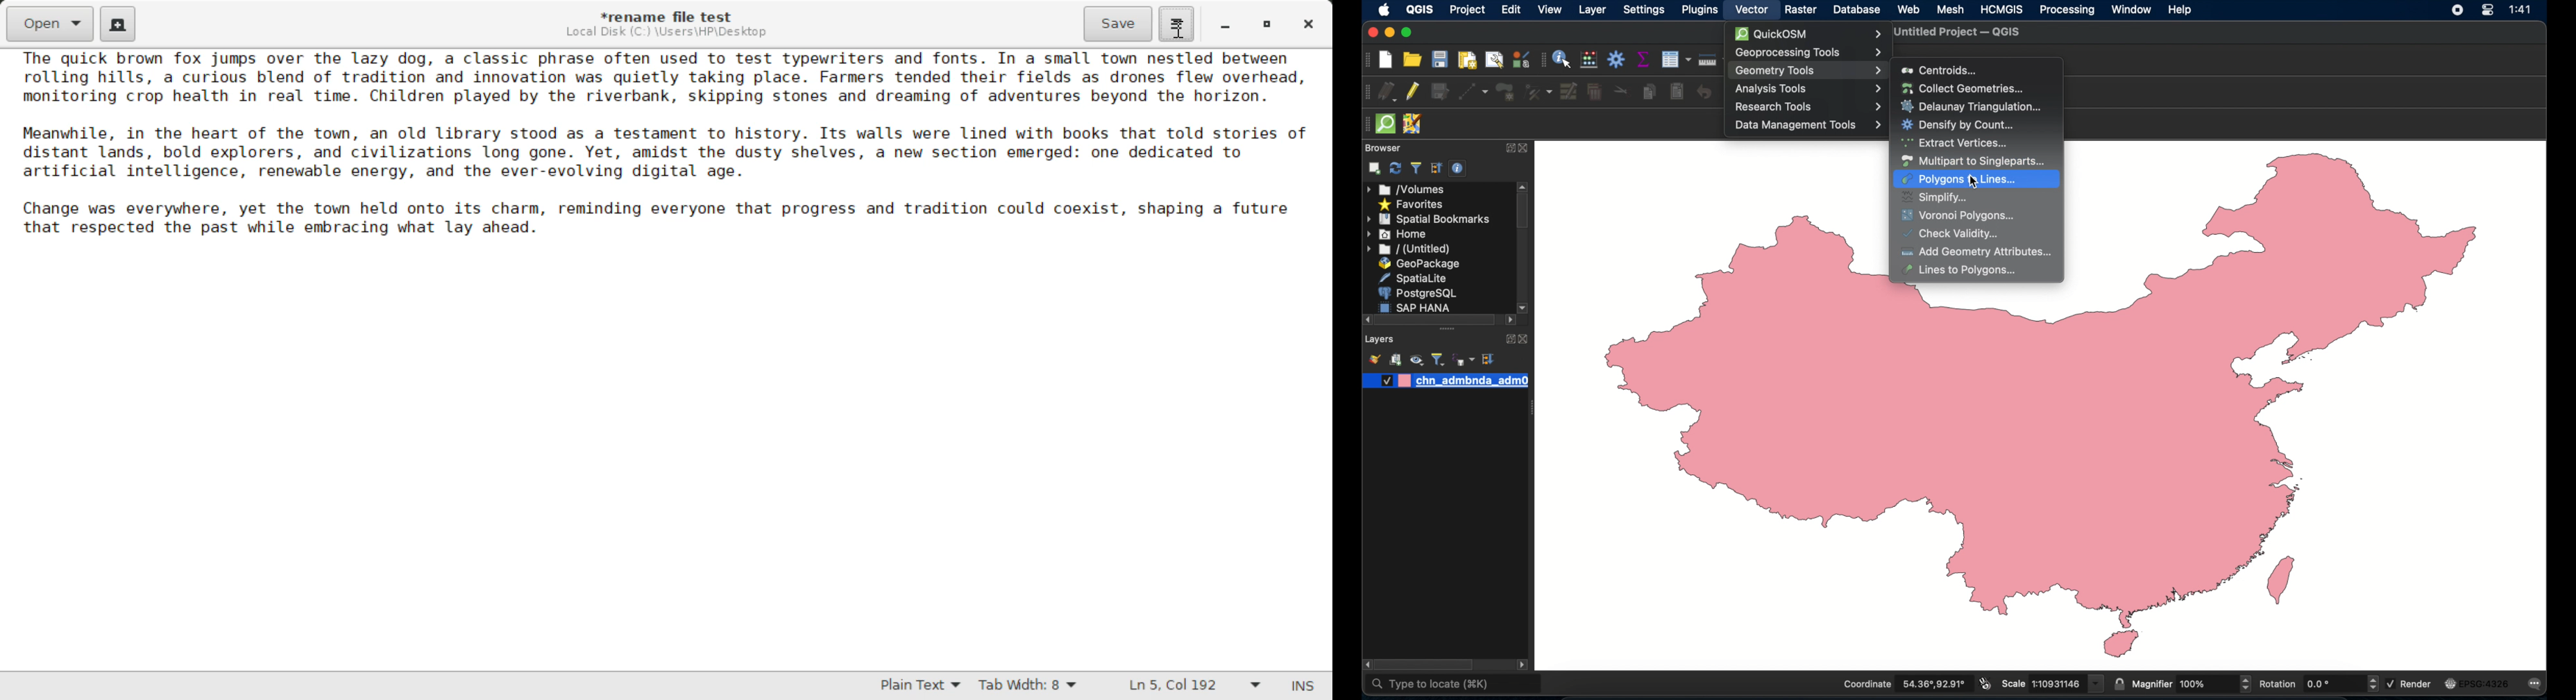  I want to click on processing , so click(2068, 10).